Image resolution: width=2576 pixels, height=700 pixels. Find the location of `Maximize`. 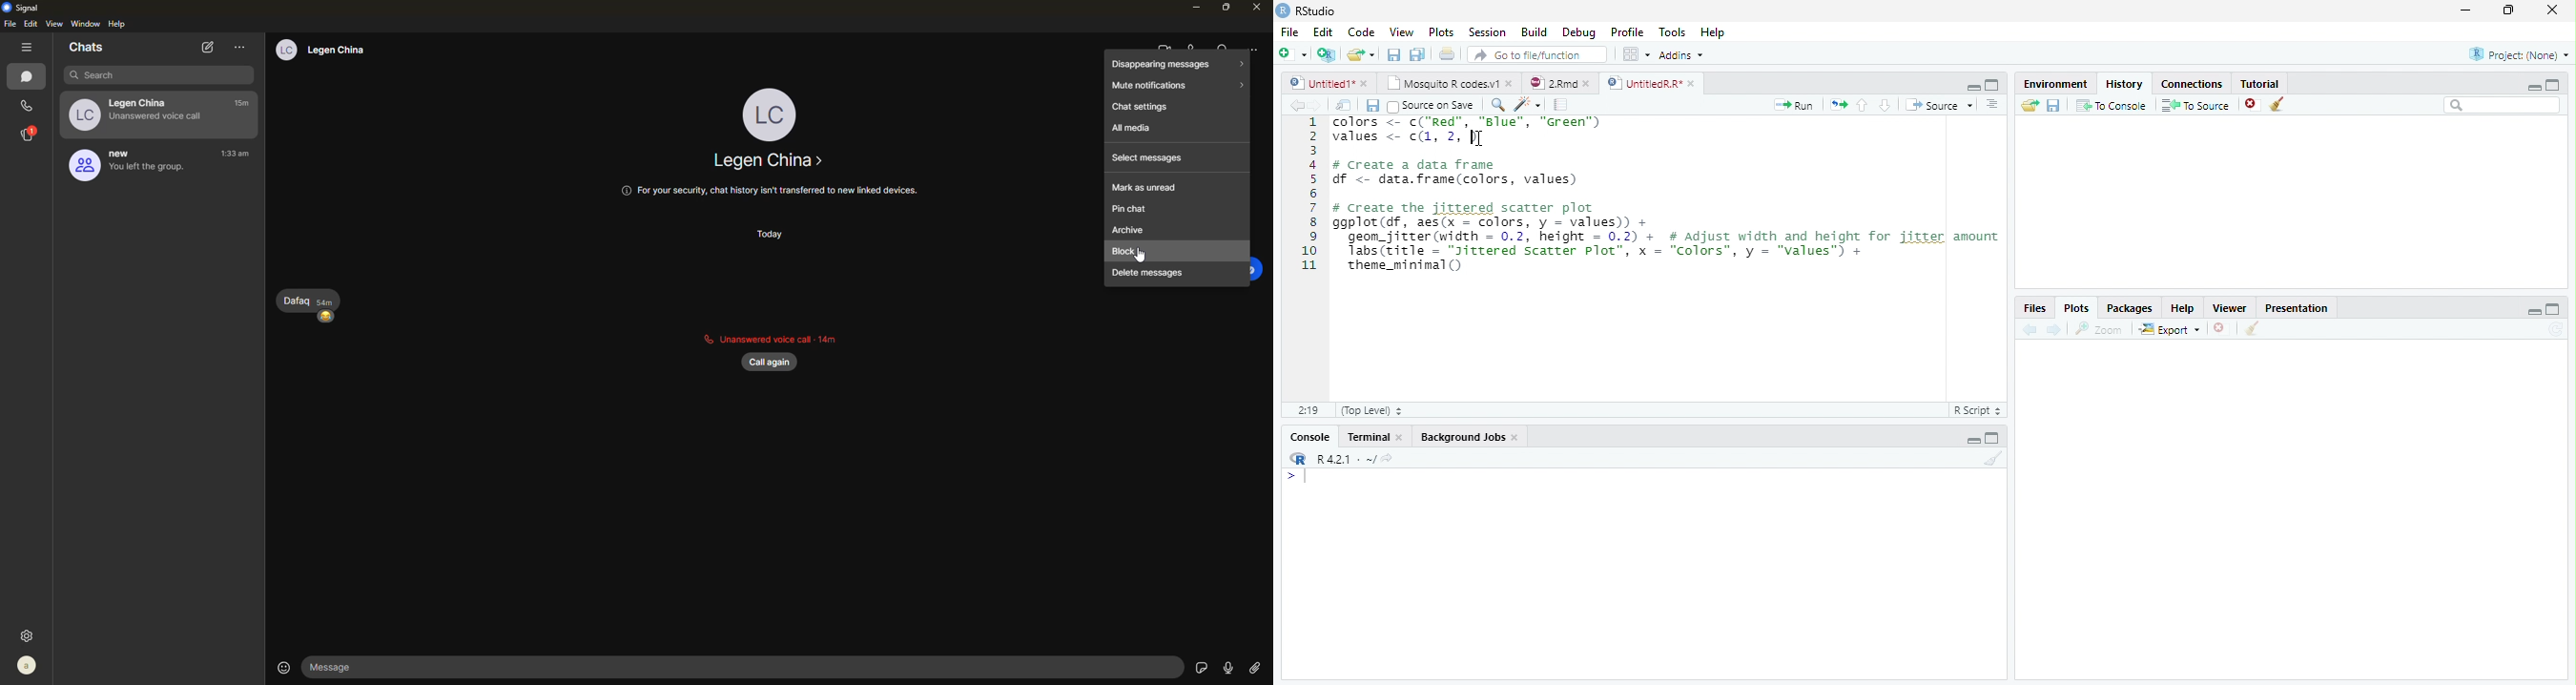

Maximize is located at coordinates (1992, 437).